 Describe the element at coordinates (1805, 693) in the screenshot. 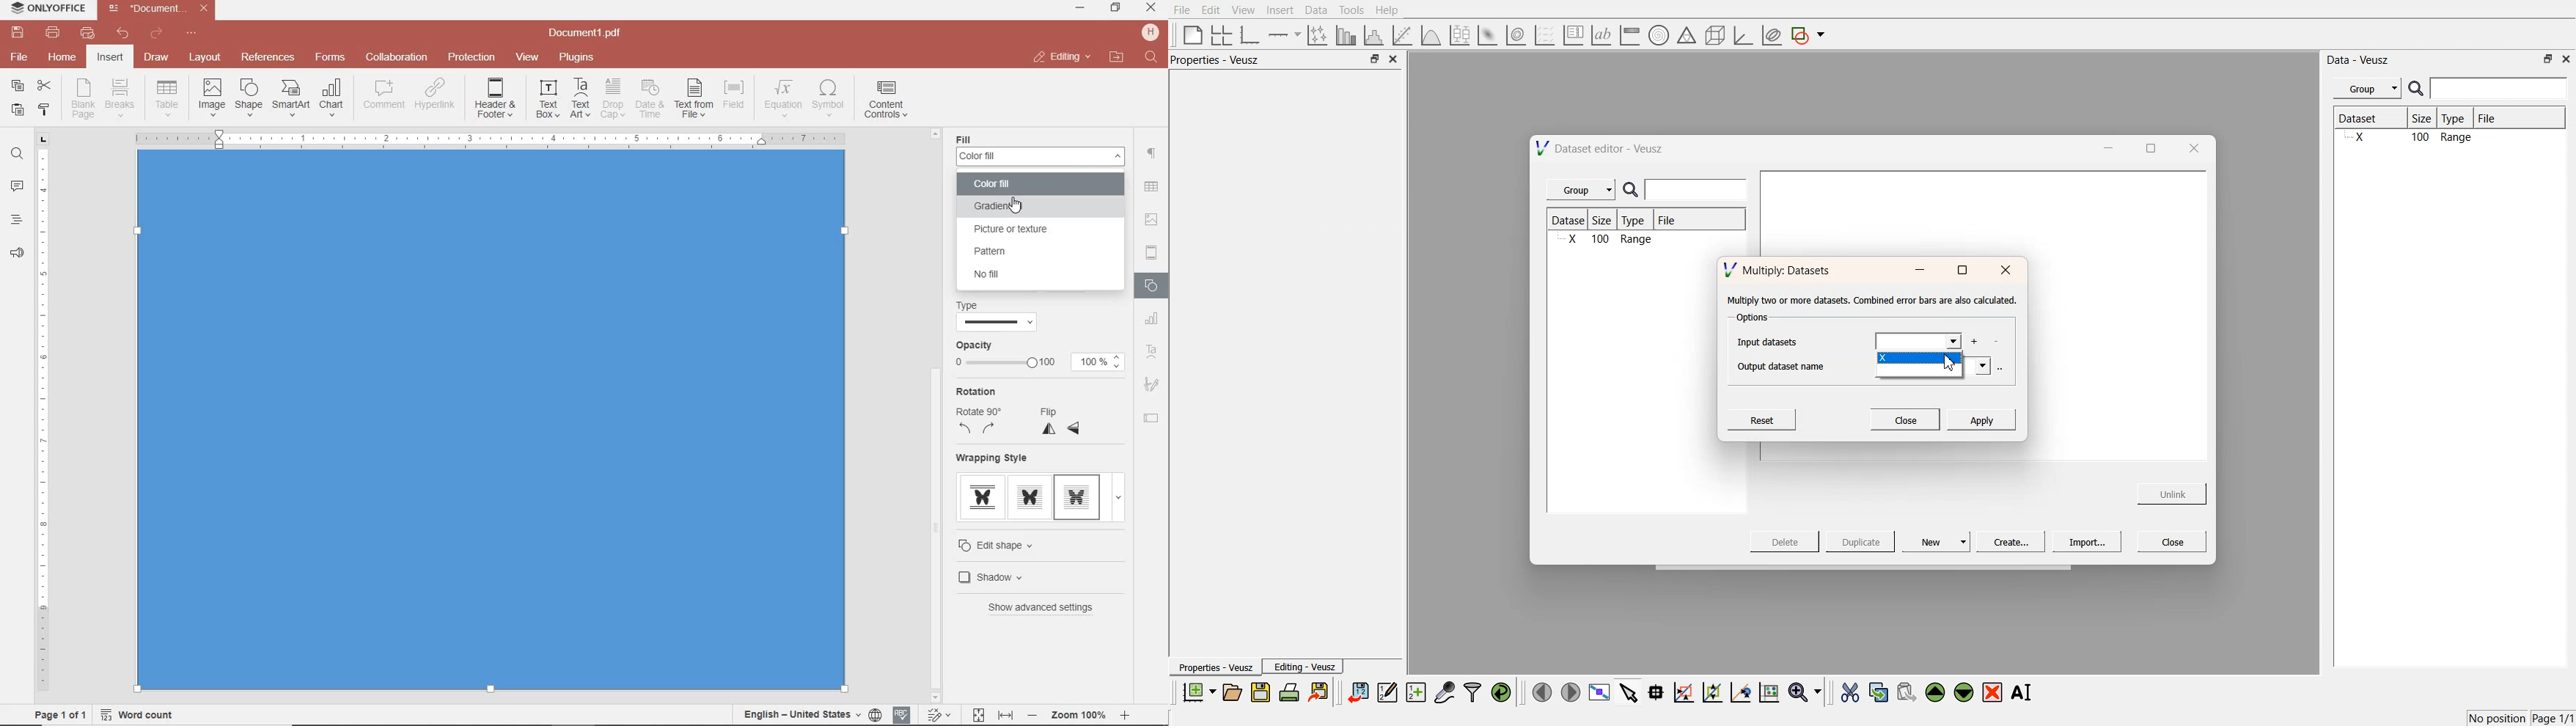

I see `zoom funtions` at that location.